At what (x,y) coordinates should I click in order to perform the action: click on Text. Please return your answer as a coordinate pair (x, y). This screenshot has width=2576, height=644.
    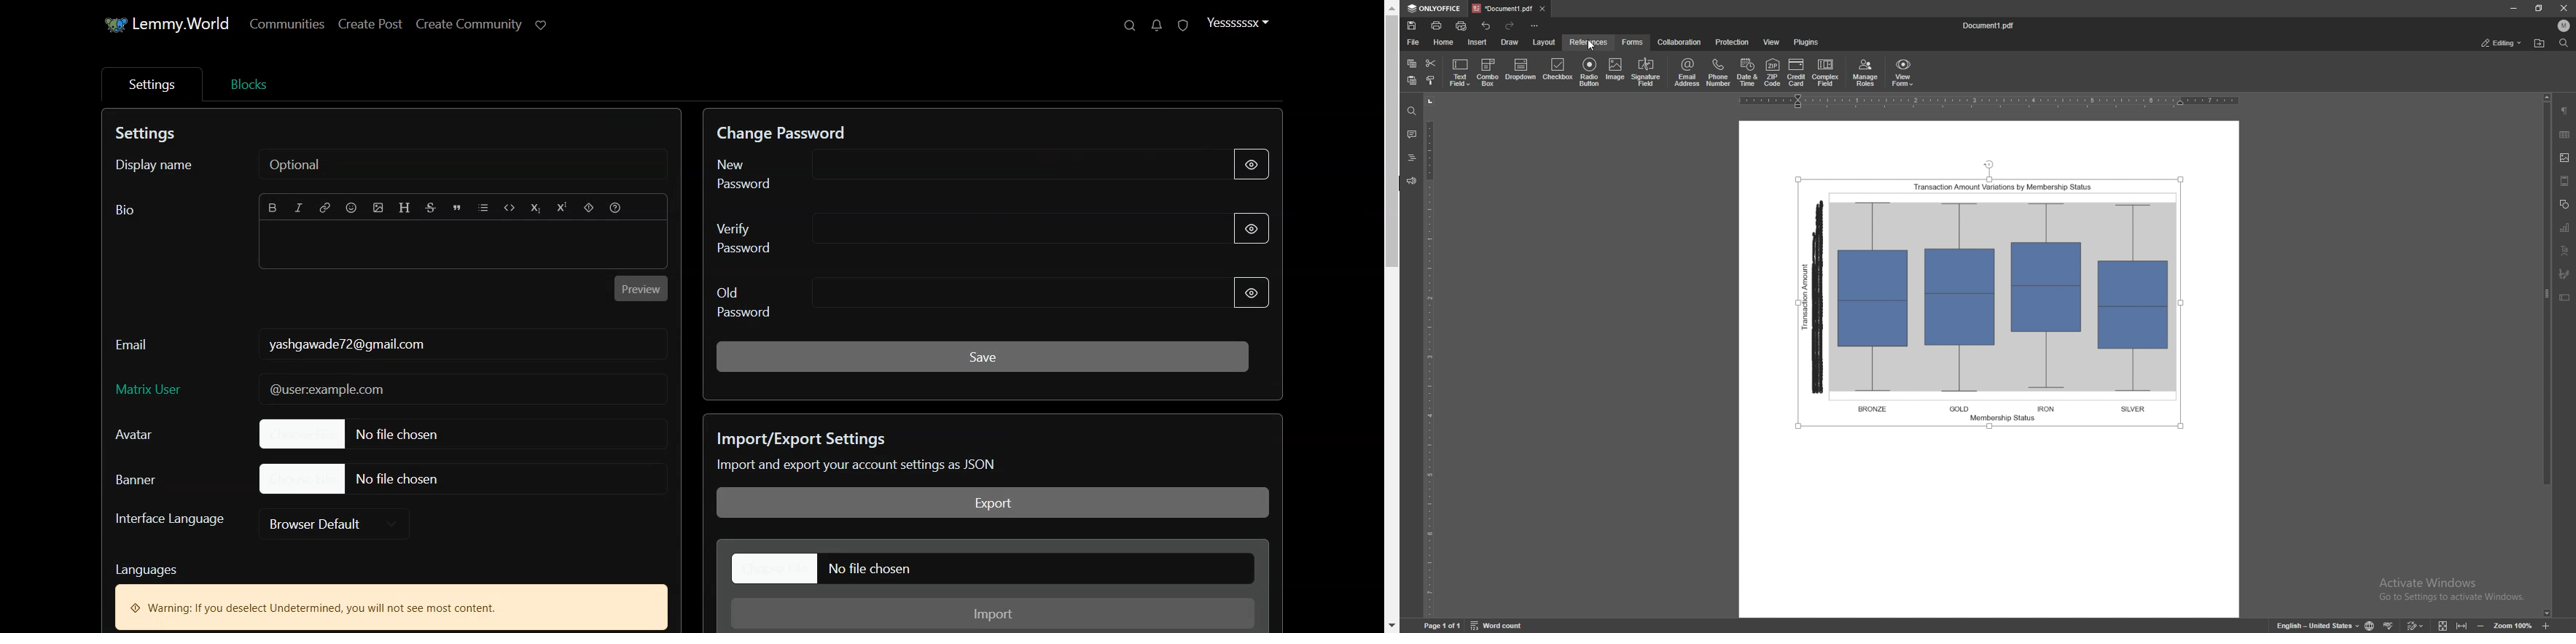
    Looking at the image, I should click on (779, 133).